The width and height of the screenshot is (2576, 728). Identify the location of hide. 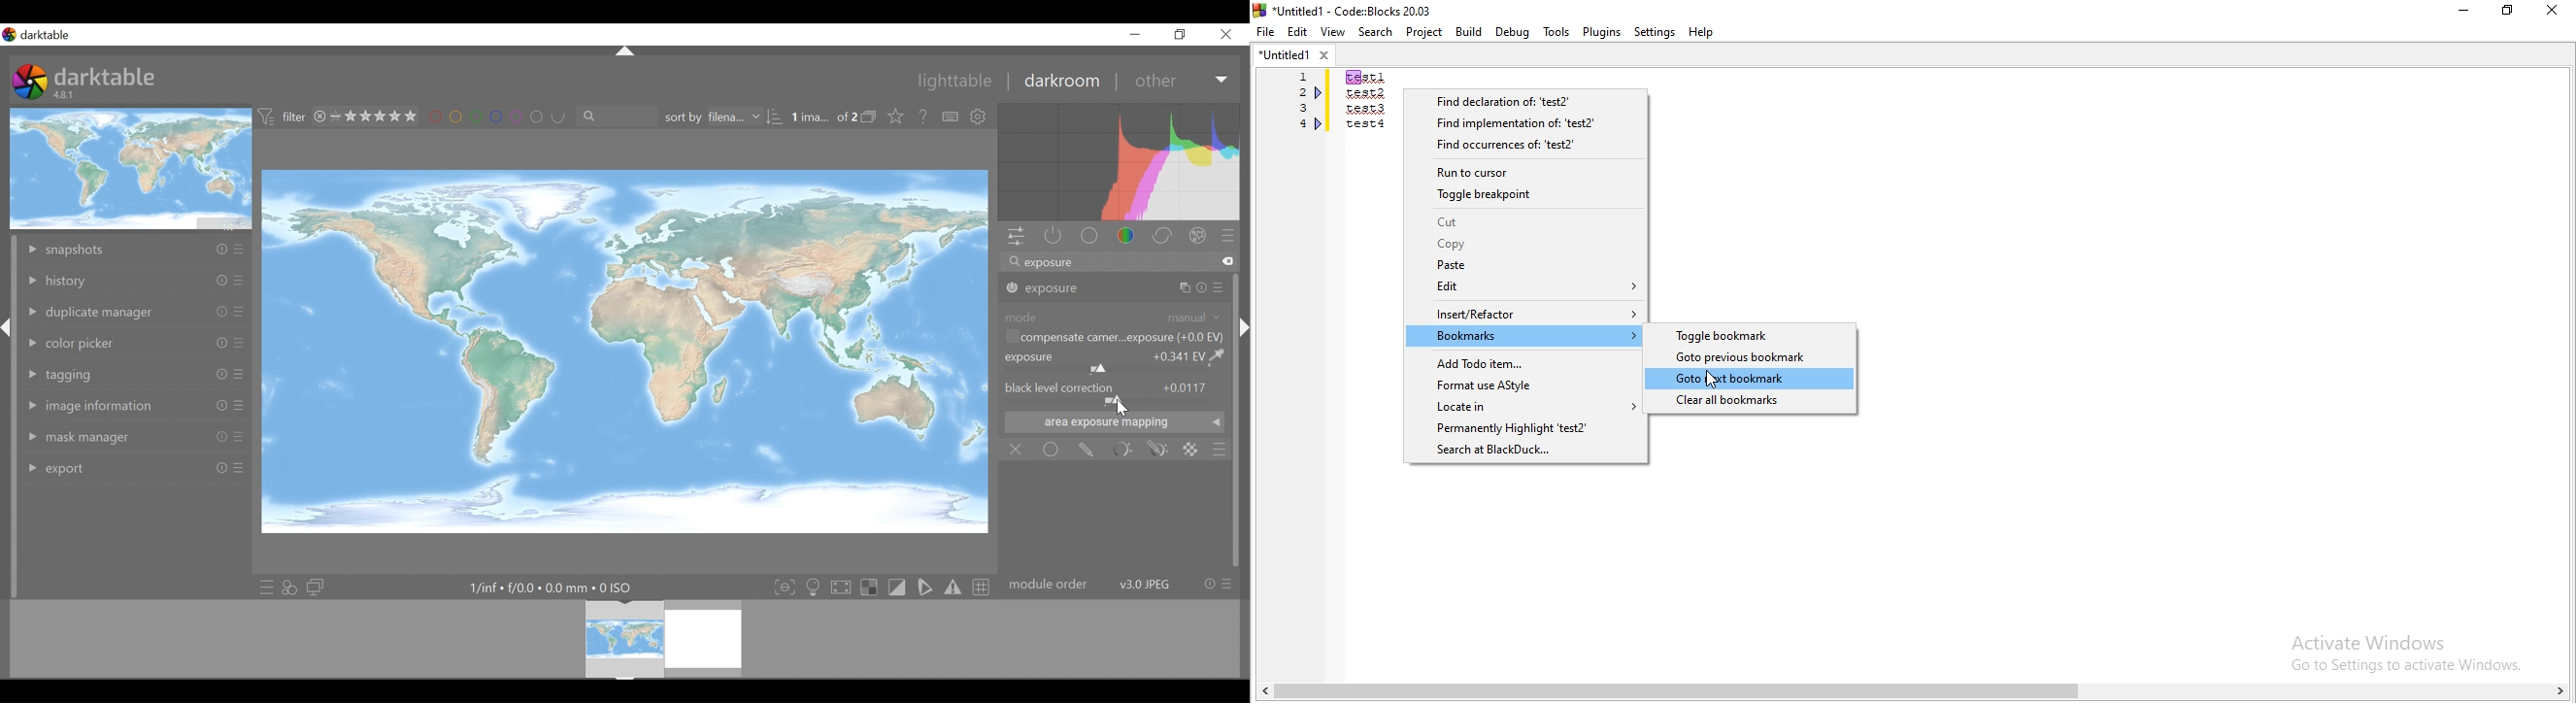
(1242, 325).